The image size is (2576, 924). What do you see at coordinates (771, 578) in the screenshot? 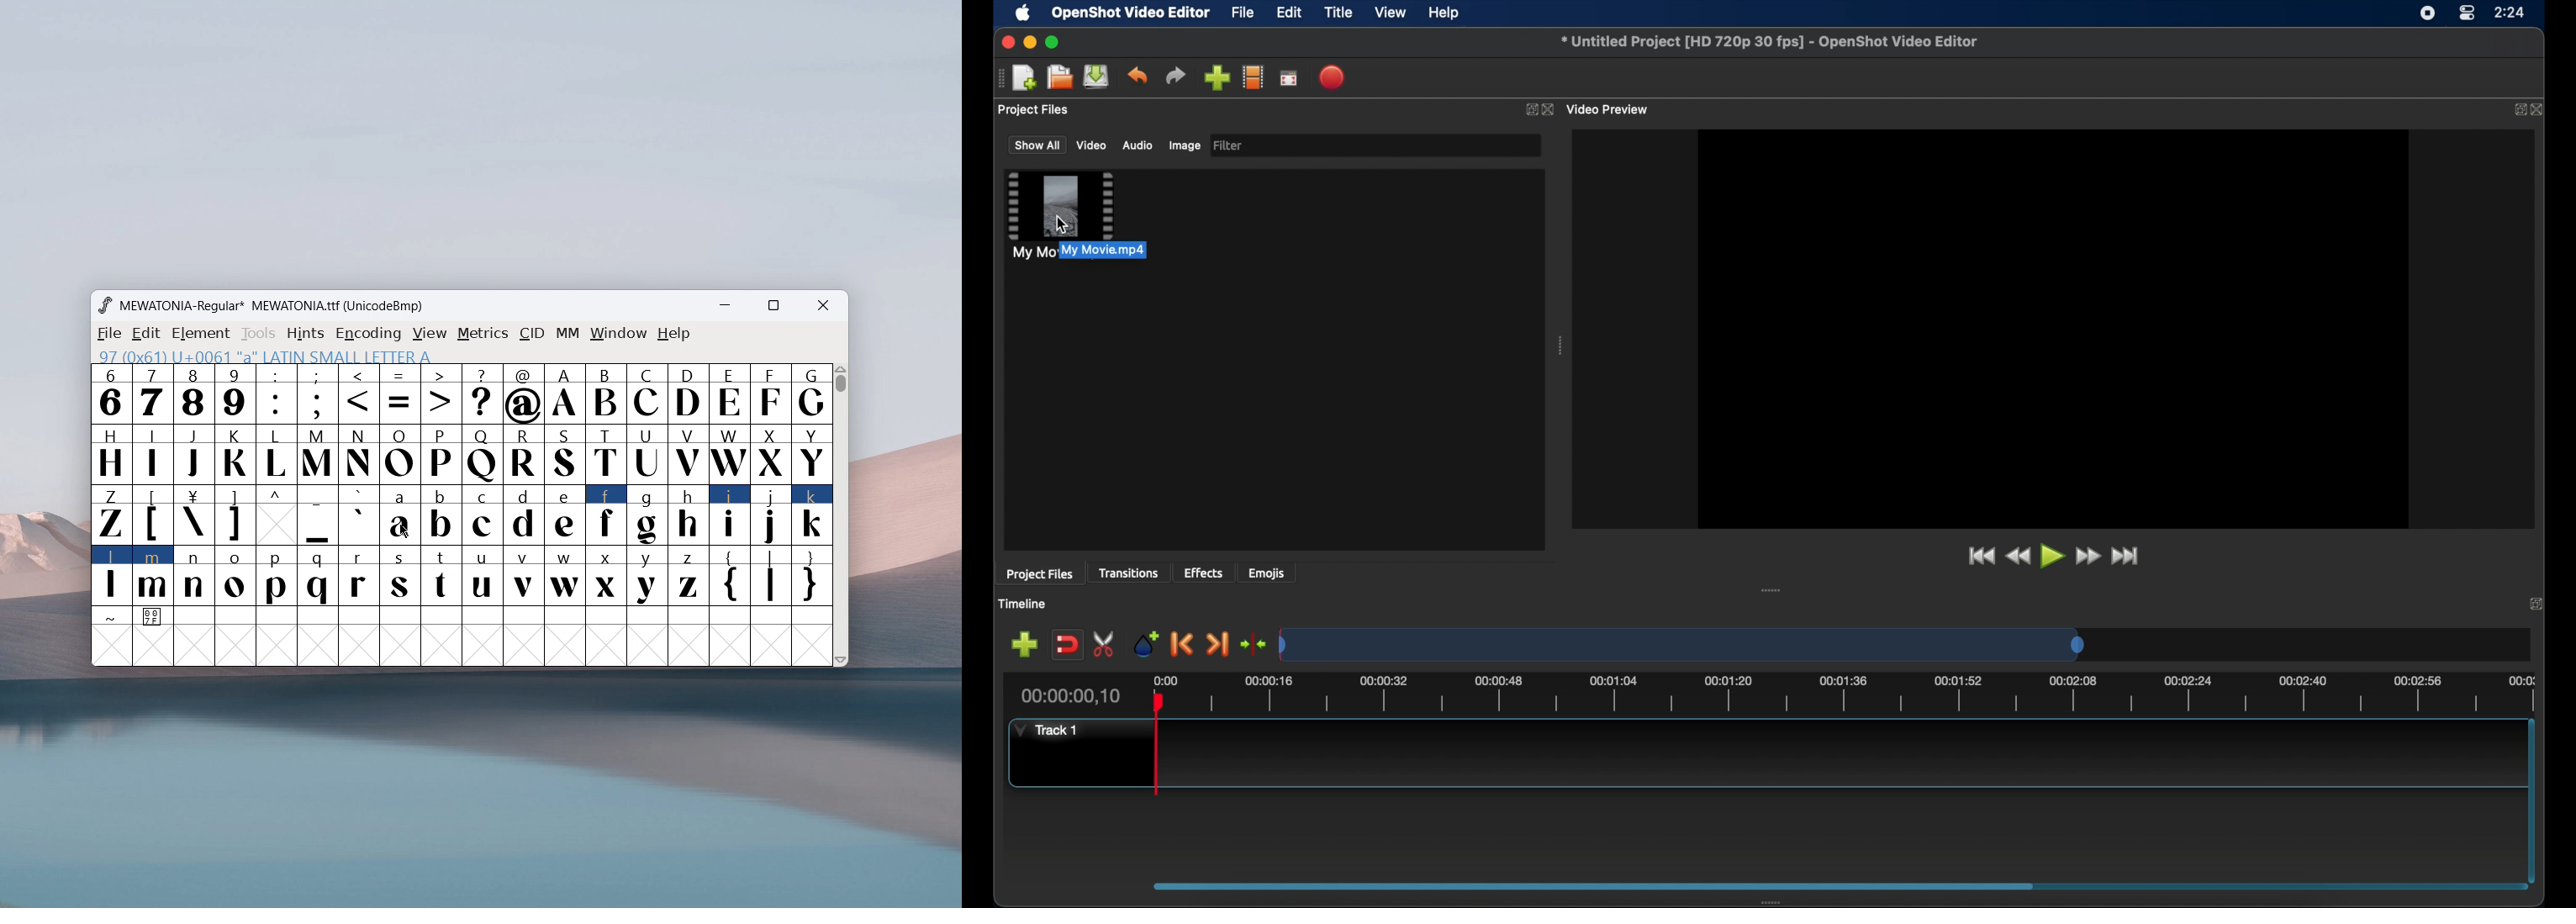
I see `|` at bounding box center [771, 578].